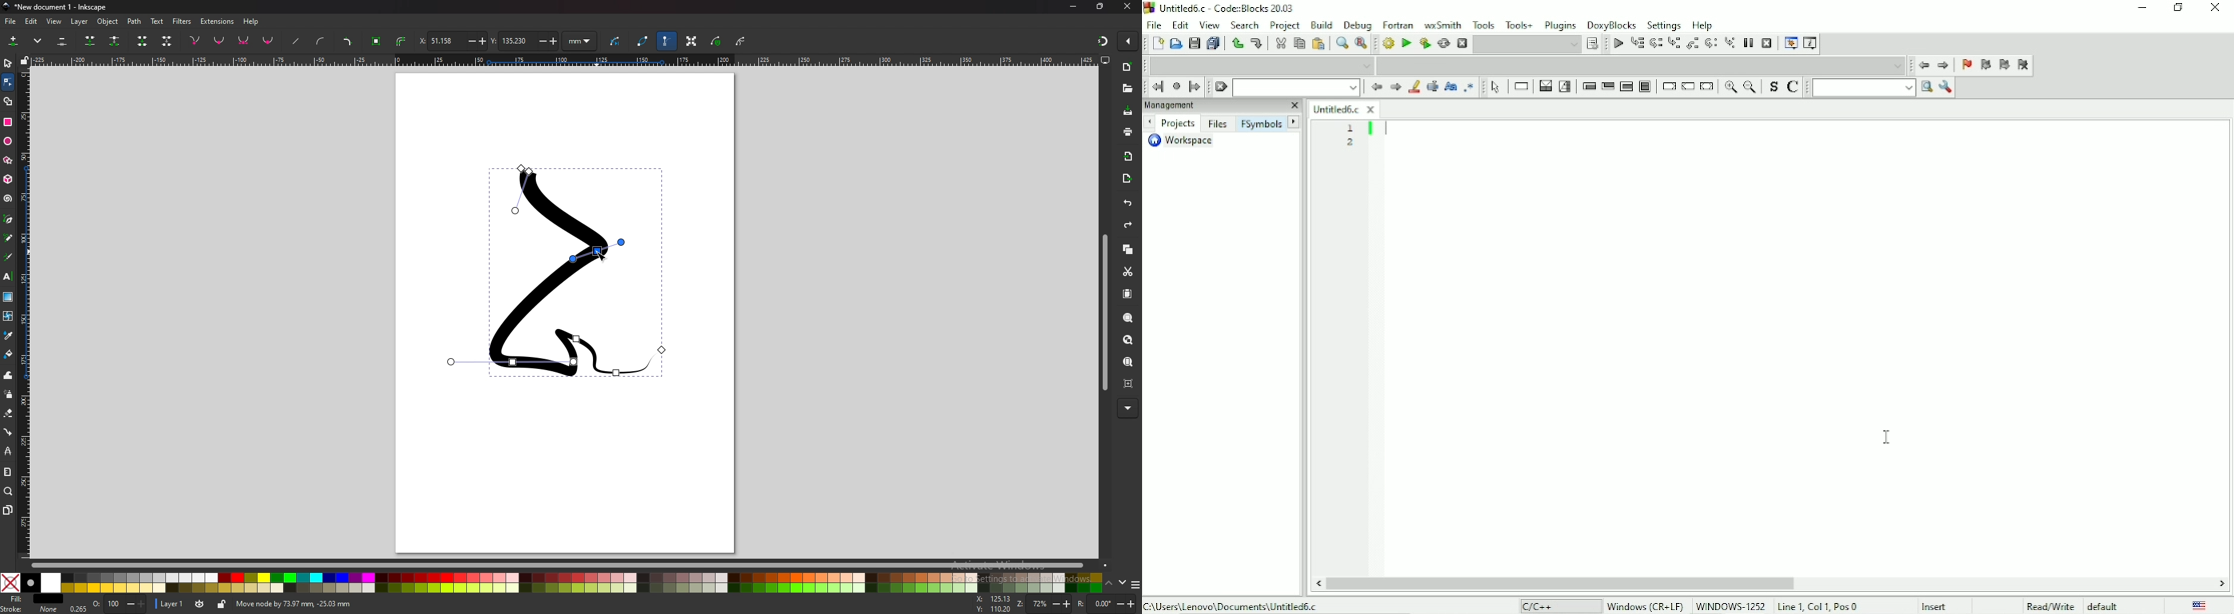 This screenshot has width=2240, height=616. I want to click on Abort, so click(1461, 44).